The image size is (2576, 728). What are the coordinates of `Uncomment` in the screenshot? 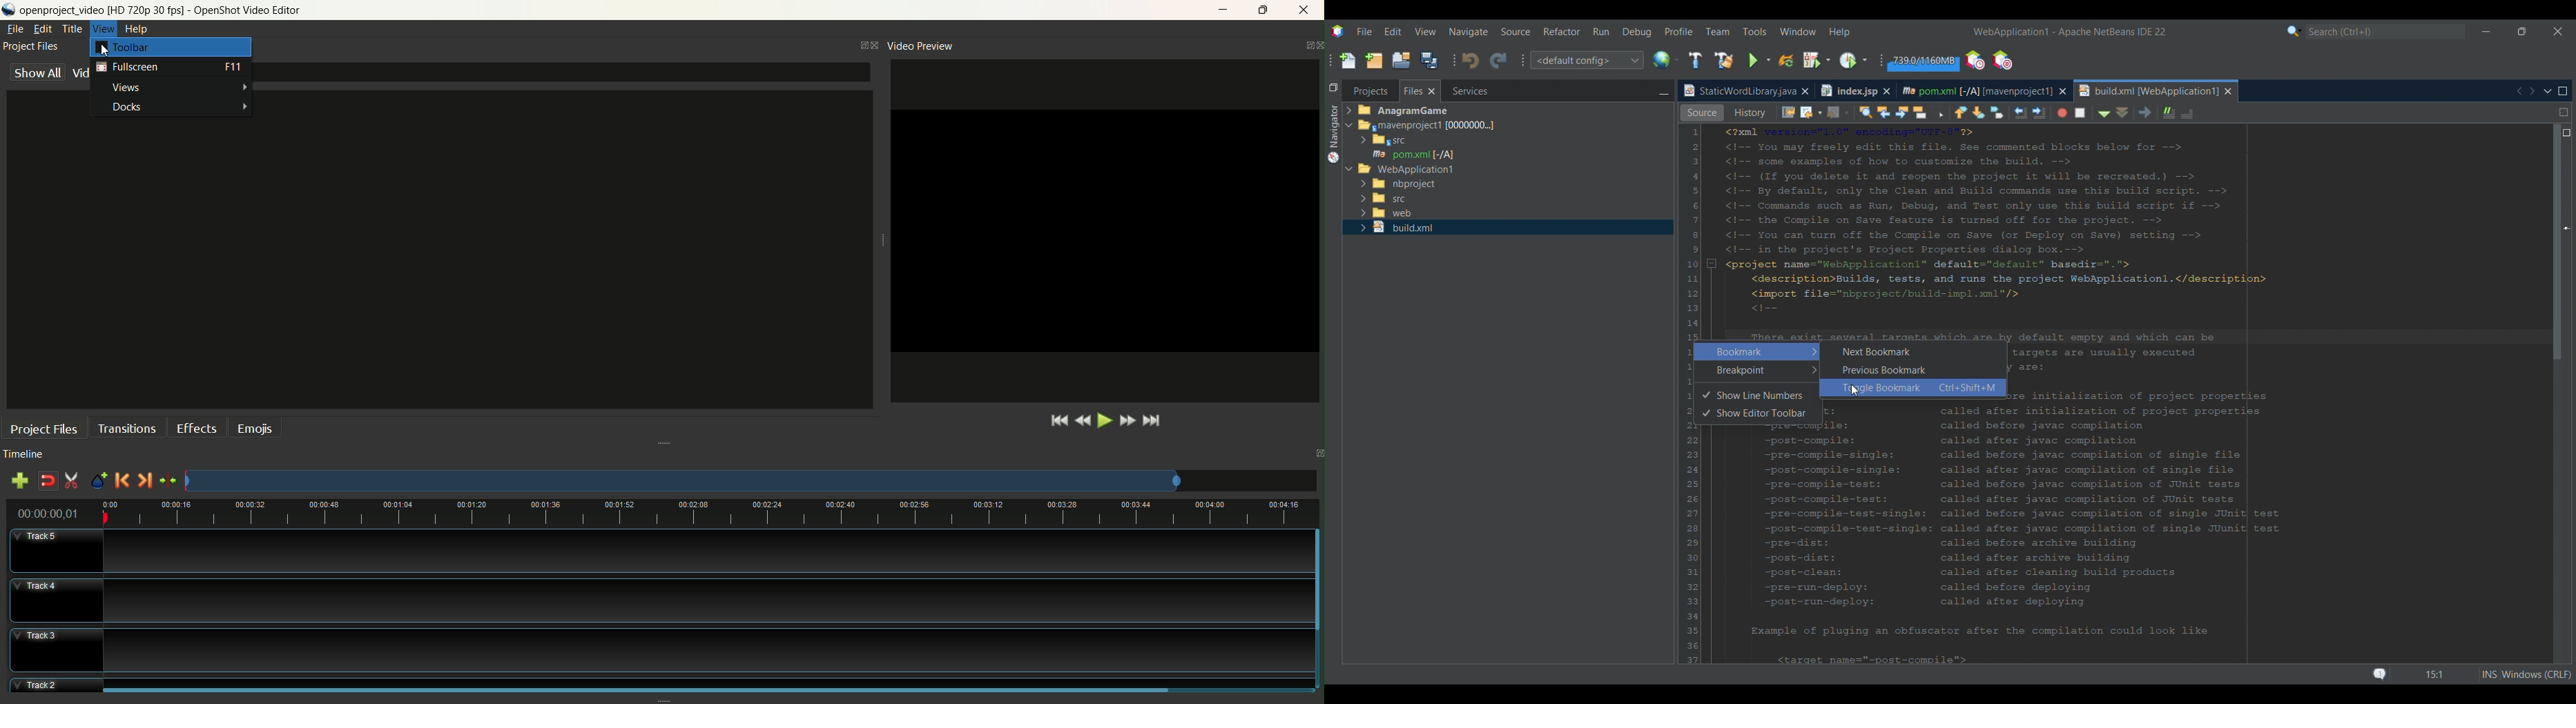 It's located at (2310, 112).